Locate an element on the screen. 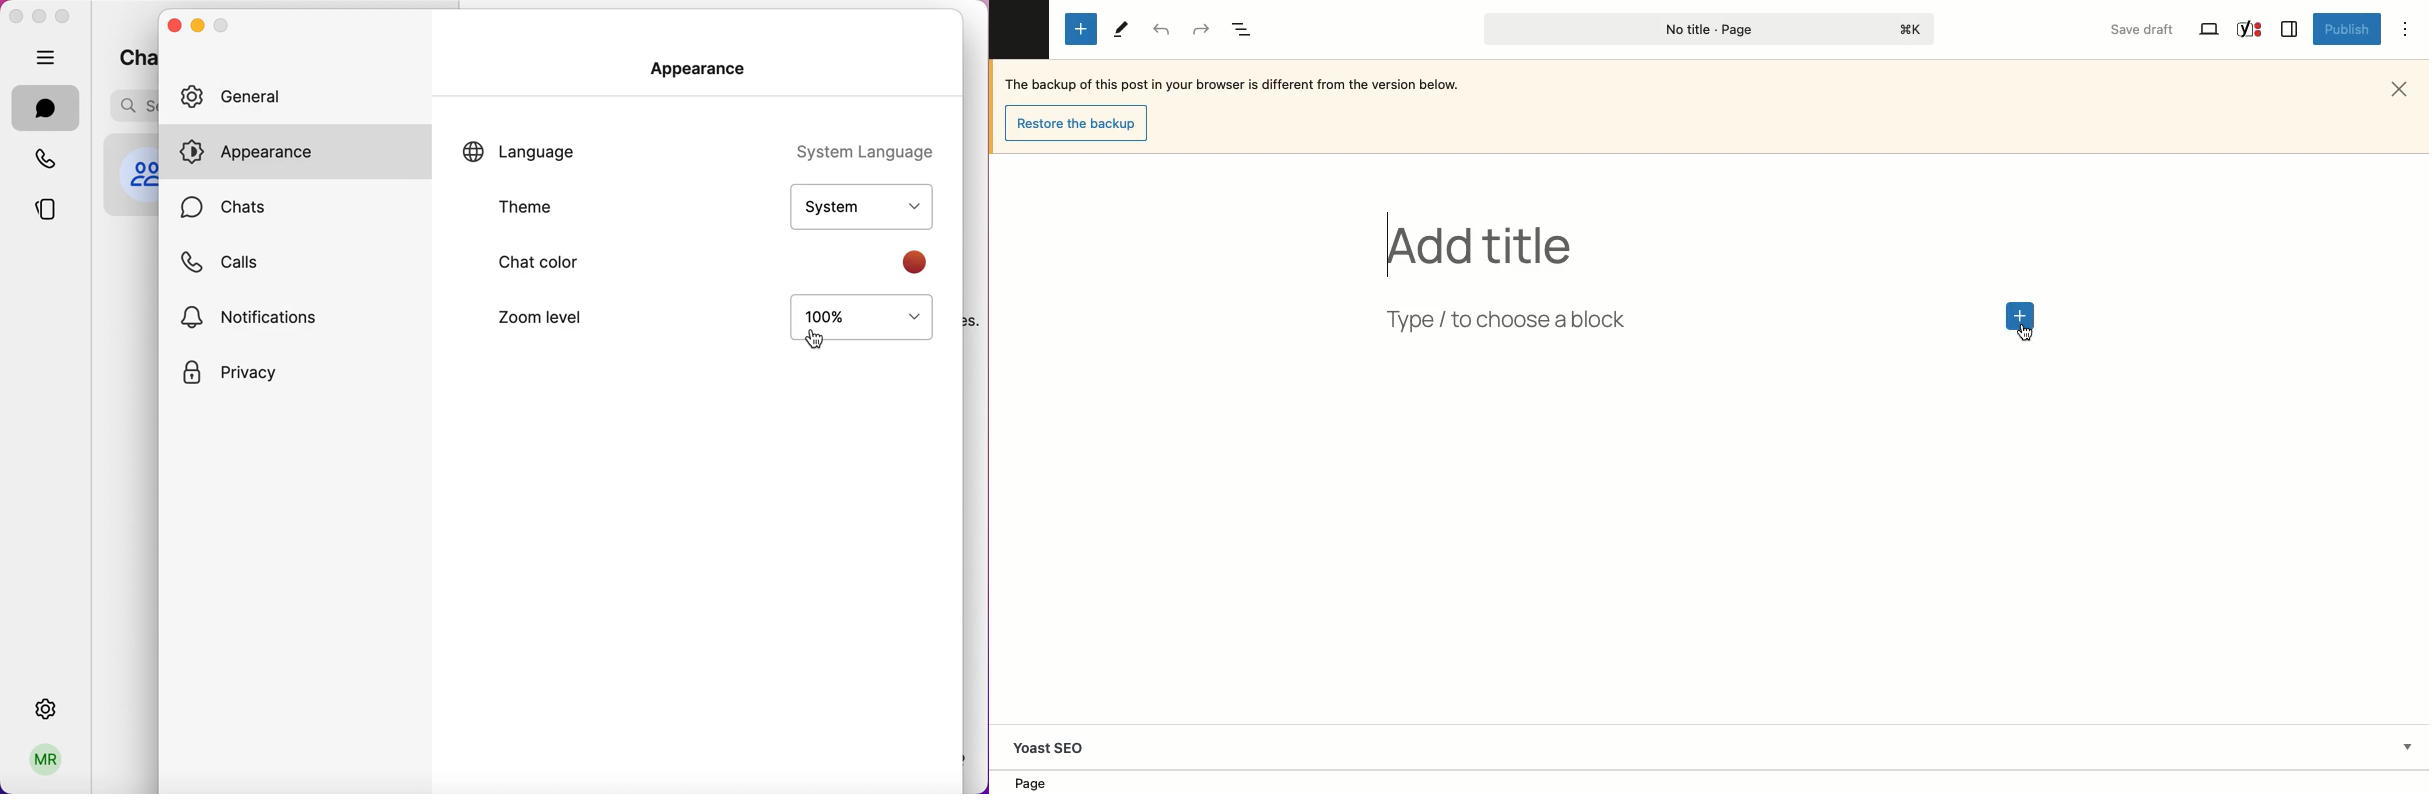 This screenshot has height=812, width=2436. Type / choose a block is located at coordinates (1542, 318).